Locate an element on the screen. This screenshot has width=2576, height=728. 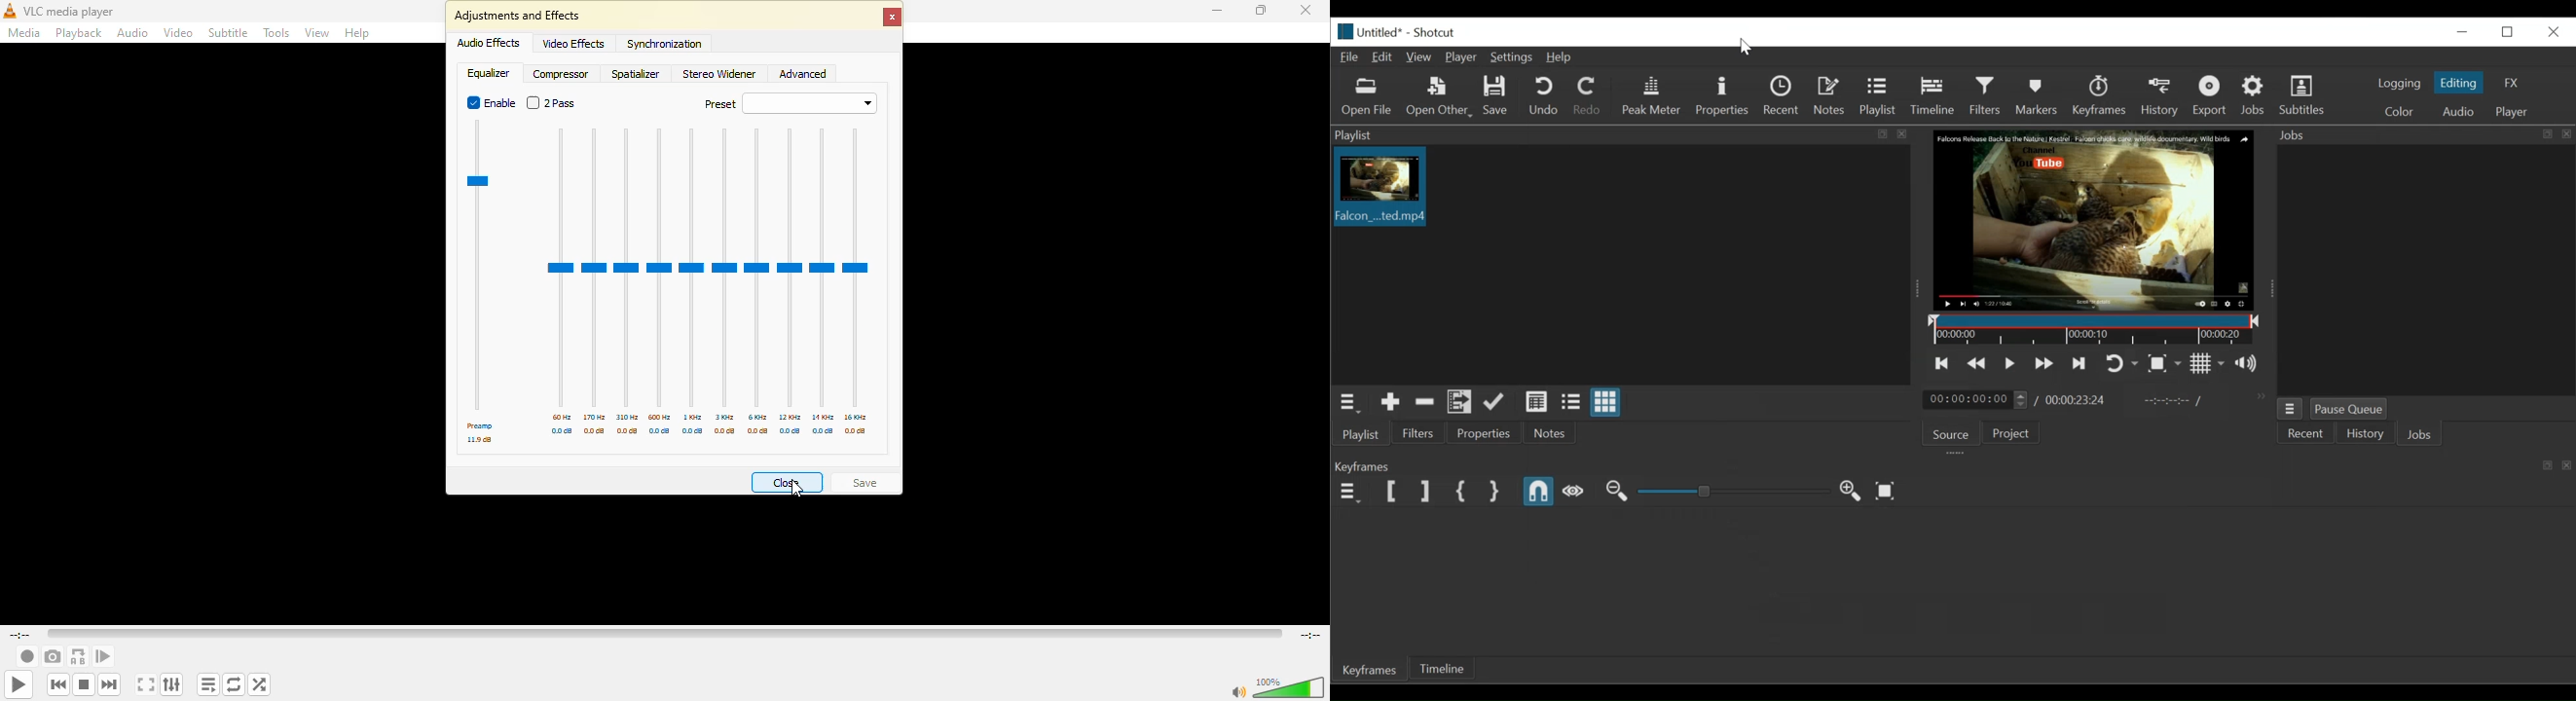
Undo is located at coordinates (1542, 96).